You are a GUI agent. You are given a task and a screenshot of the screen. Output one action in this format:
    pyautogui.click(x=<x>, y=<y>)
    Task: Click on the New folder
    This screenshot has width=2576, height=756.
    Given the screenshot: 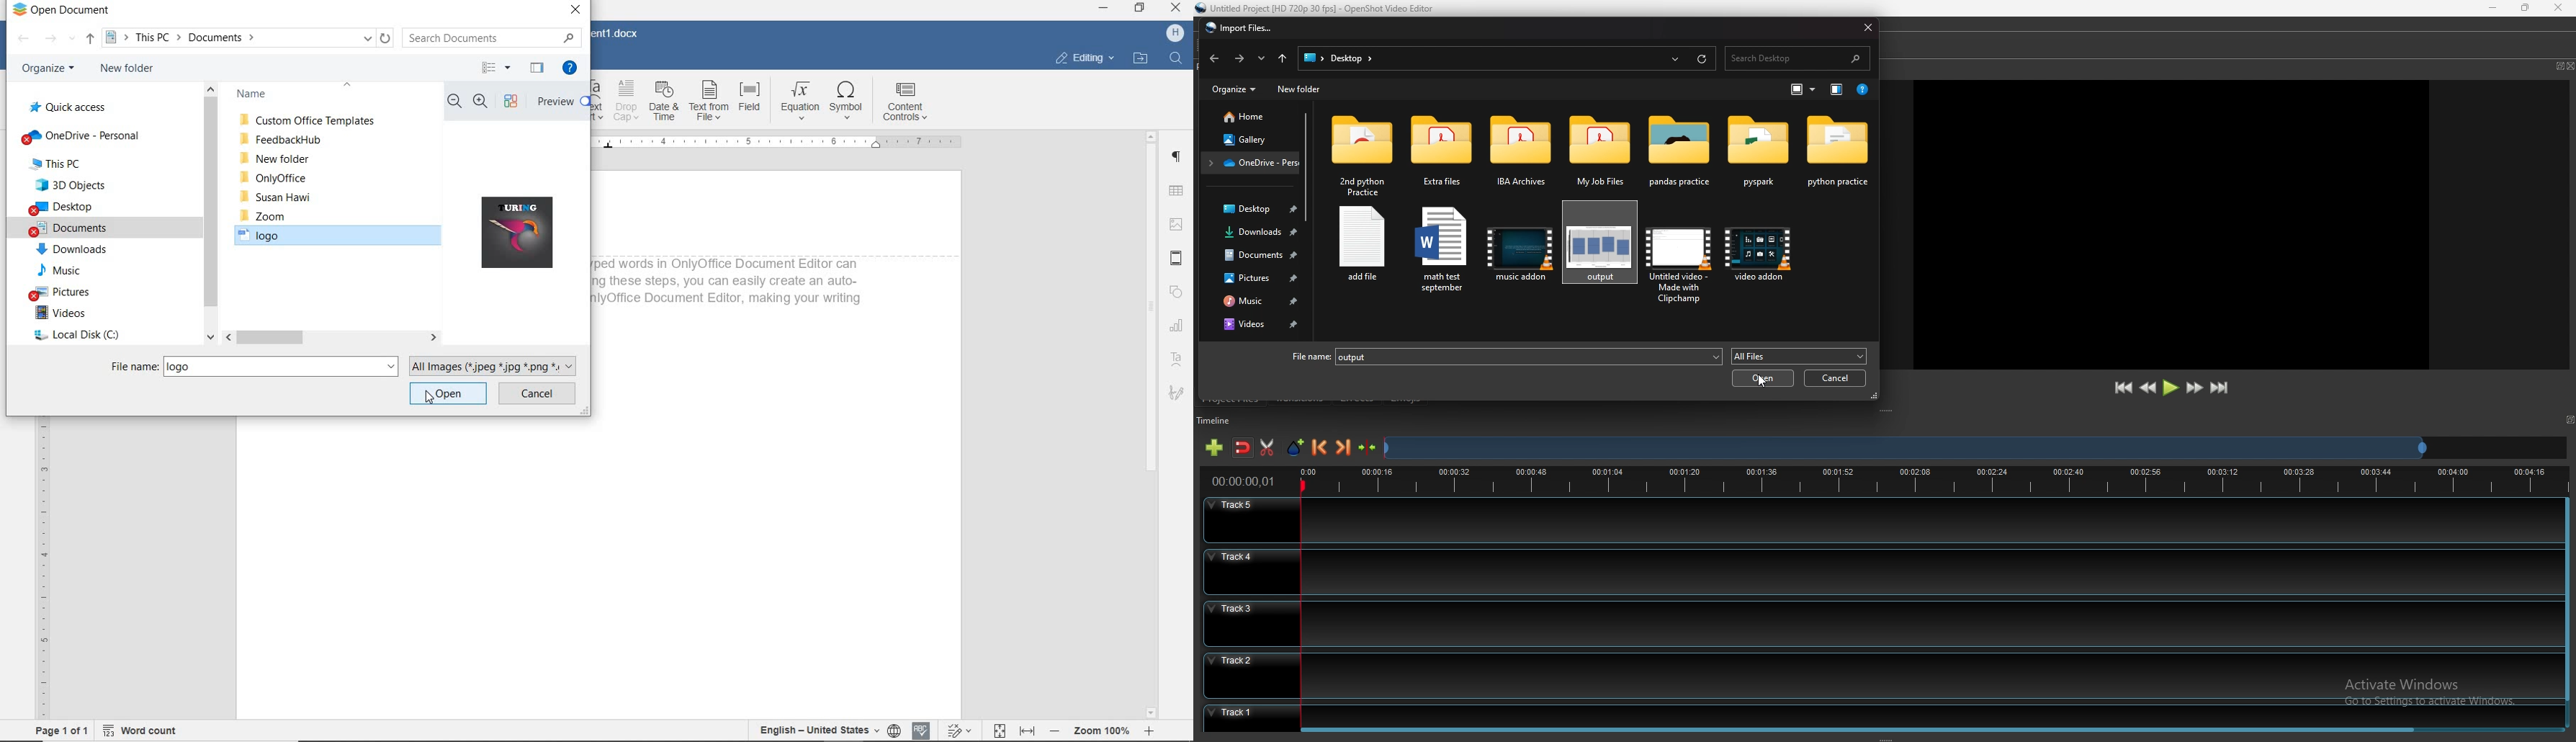 What is the action you would take?
    pyautogui.click(x=274, y=158)
    